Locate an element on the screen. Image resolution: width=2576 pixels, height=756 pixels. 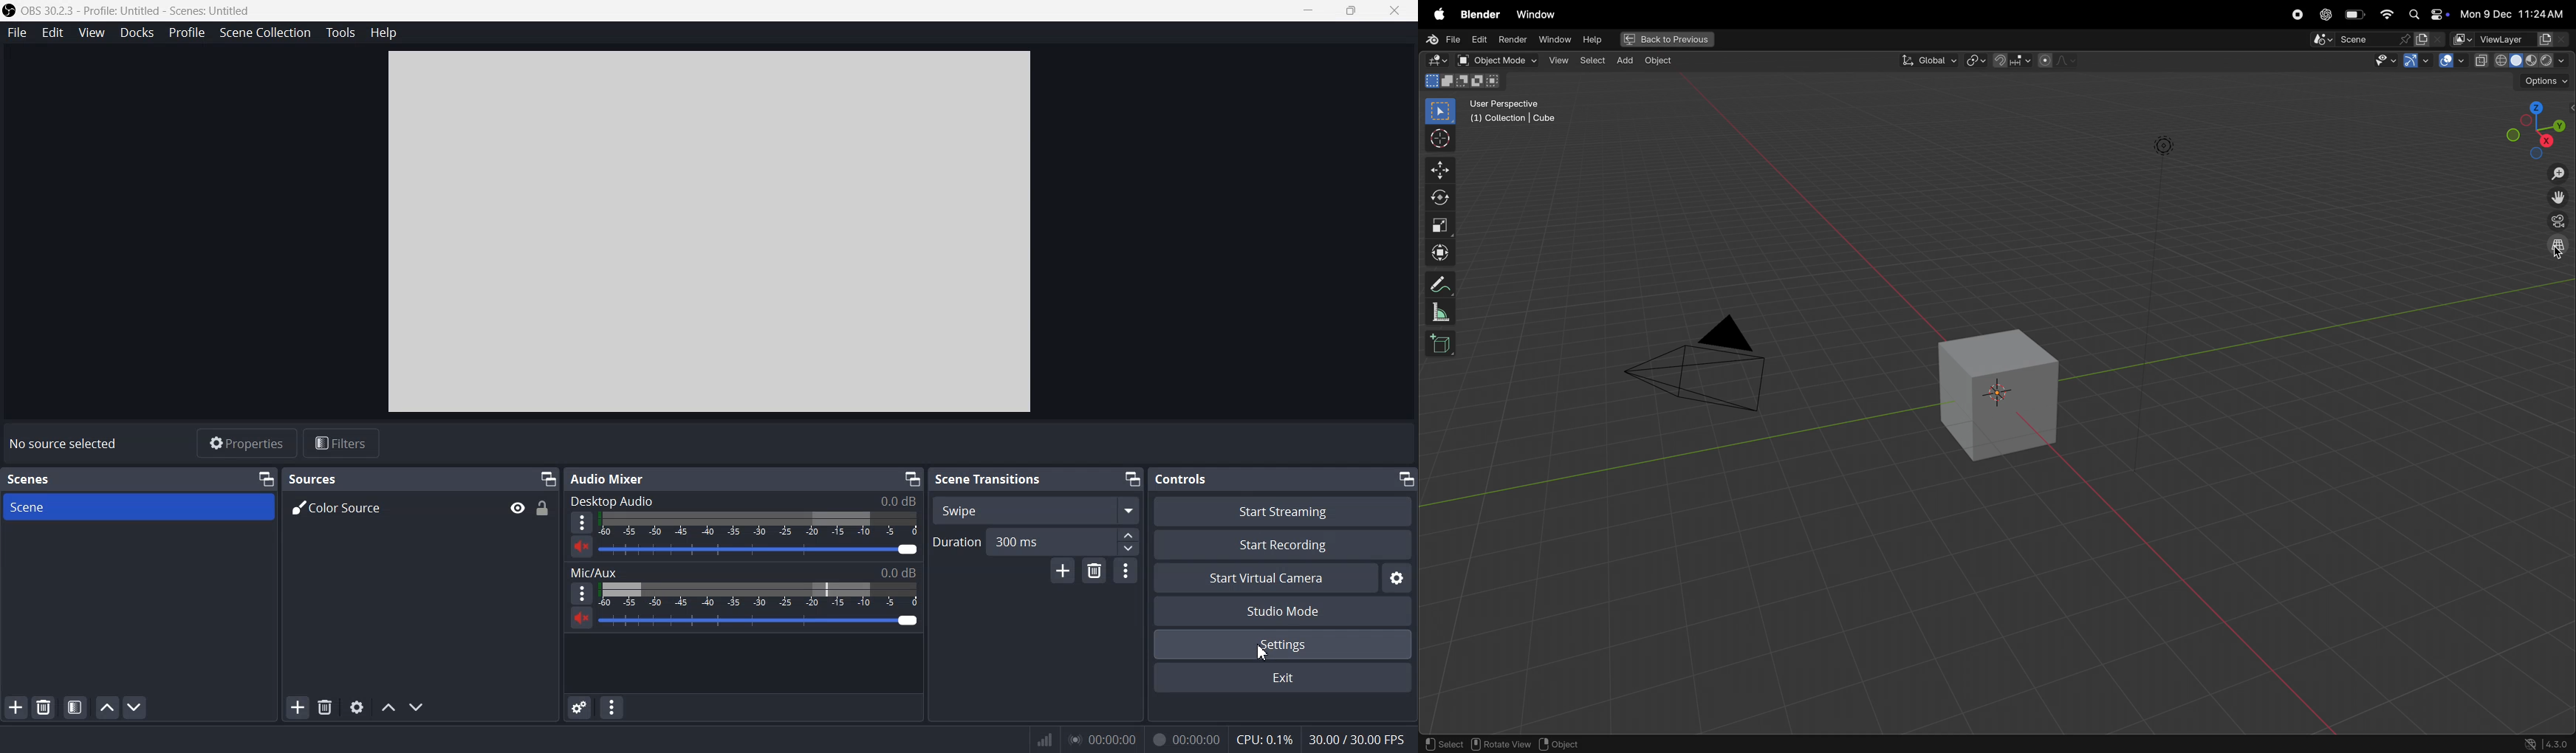
scale is located at coordinates (1443, 224).